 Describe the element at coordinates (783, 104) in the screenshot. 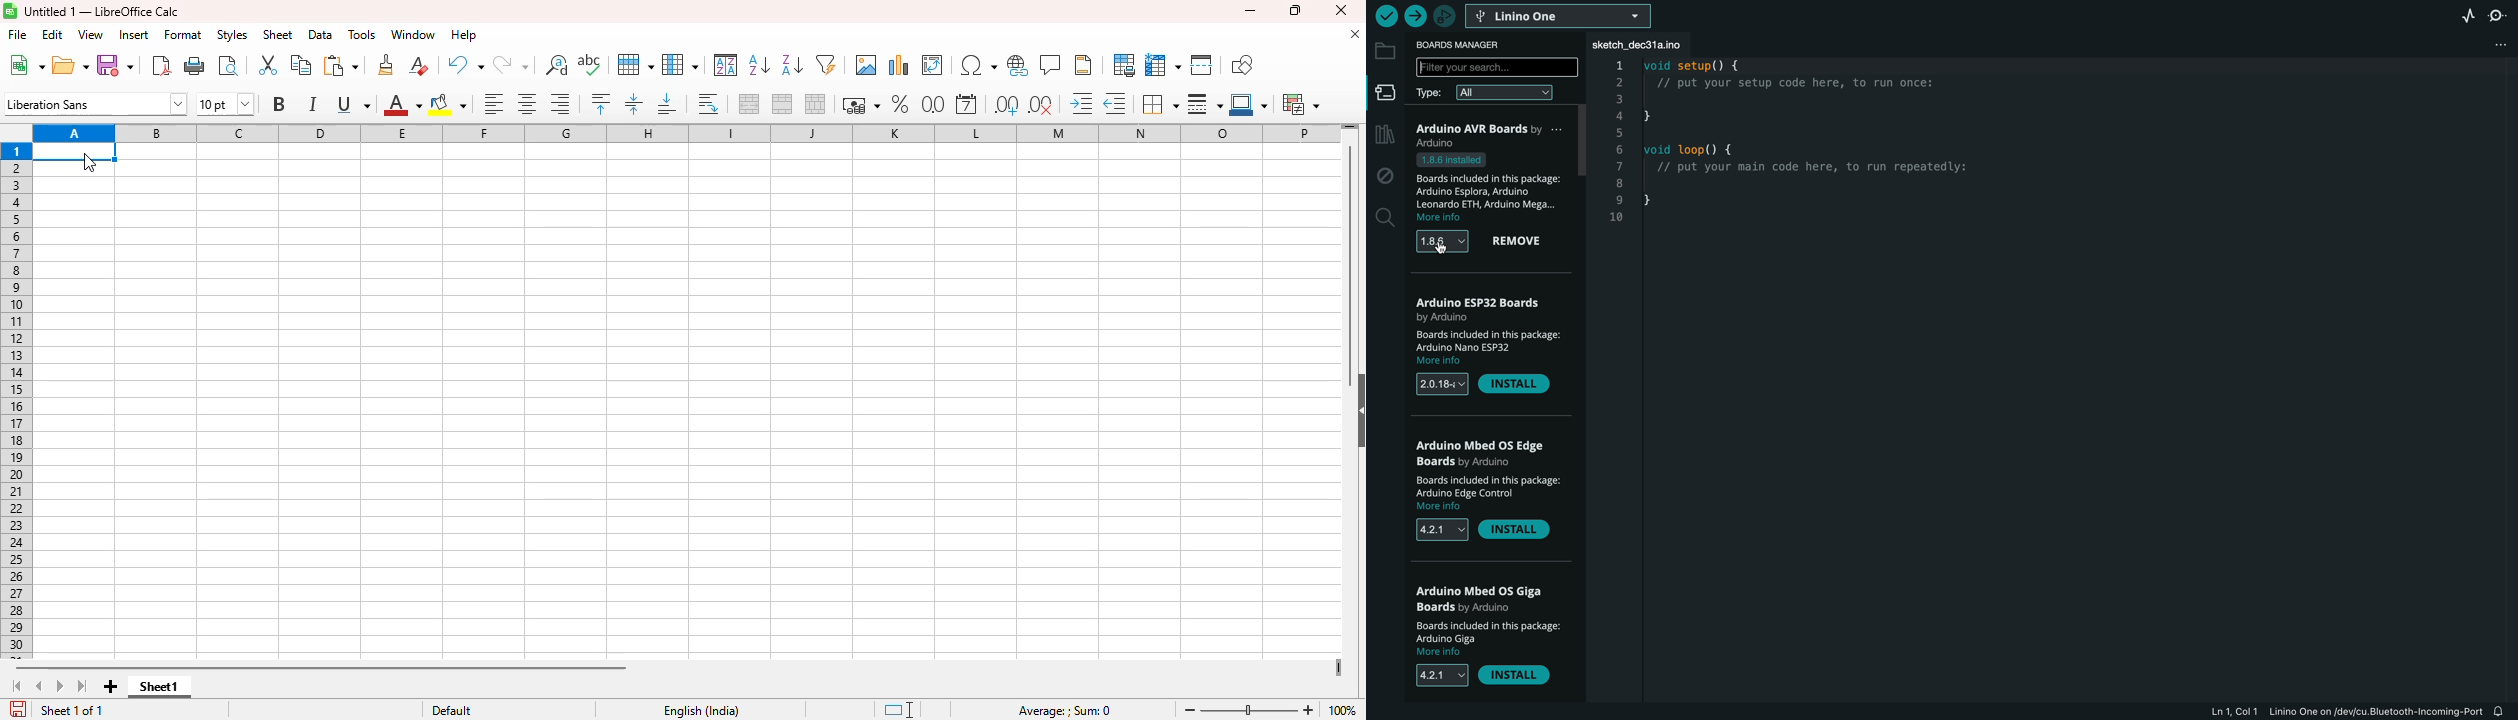

I see `merge cells` at that location.